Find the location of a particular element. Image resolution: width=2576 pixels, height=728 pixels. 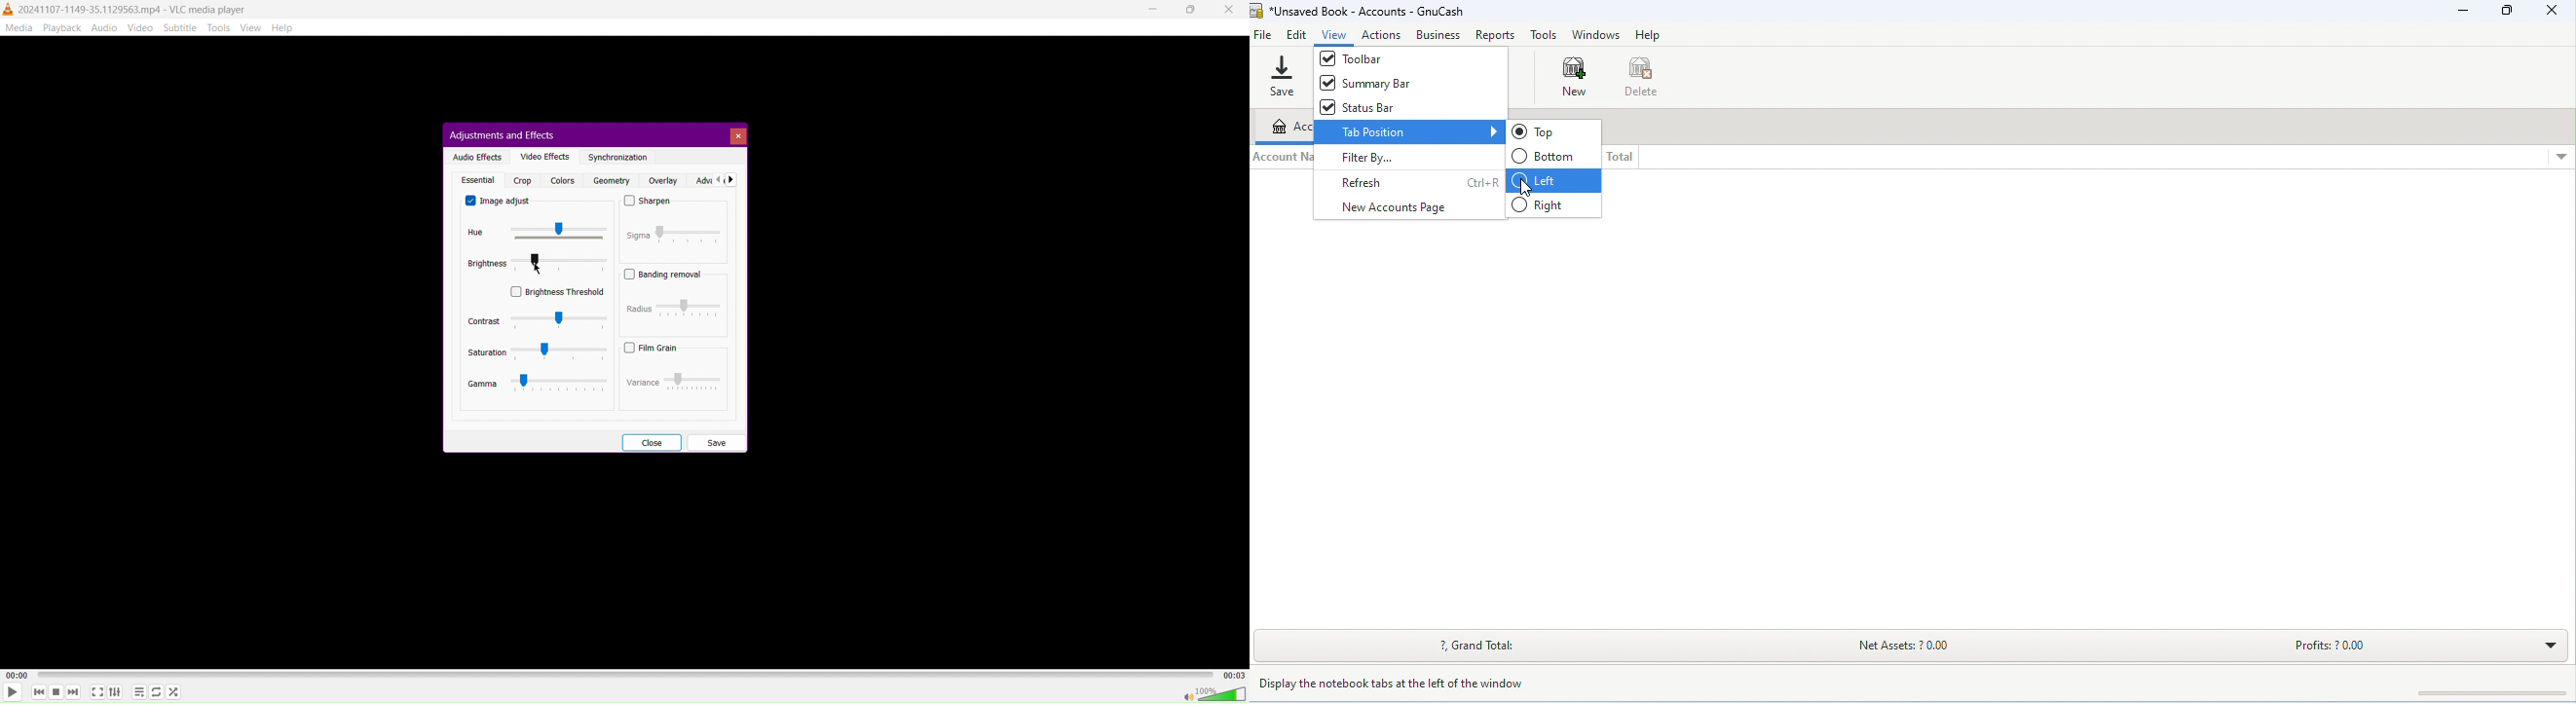

Minimize is located at coordinates (1154, 9).